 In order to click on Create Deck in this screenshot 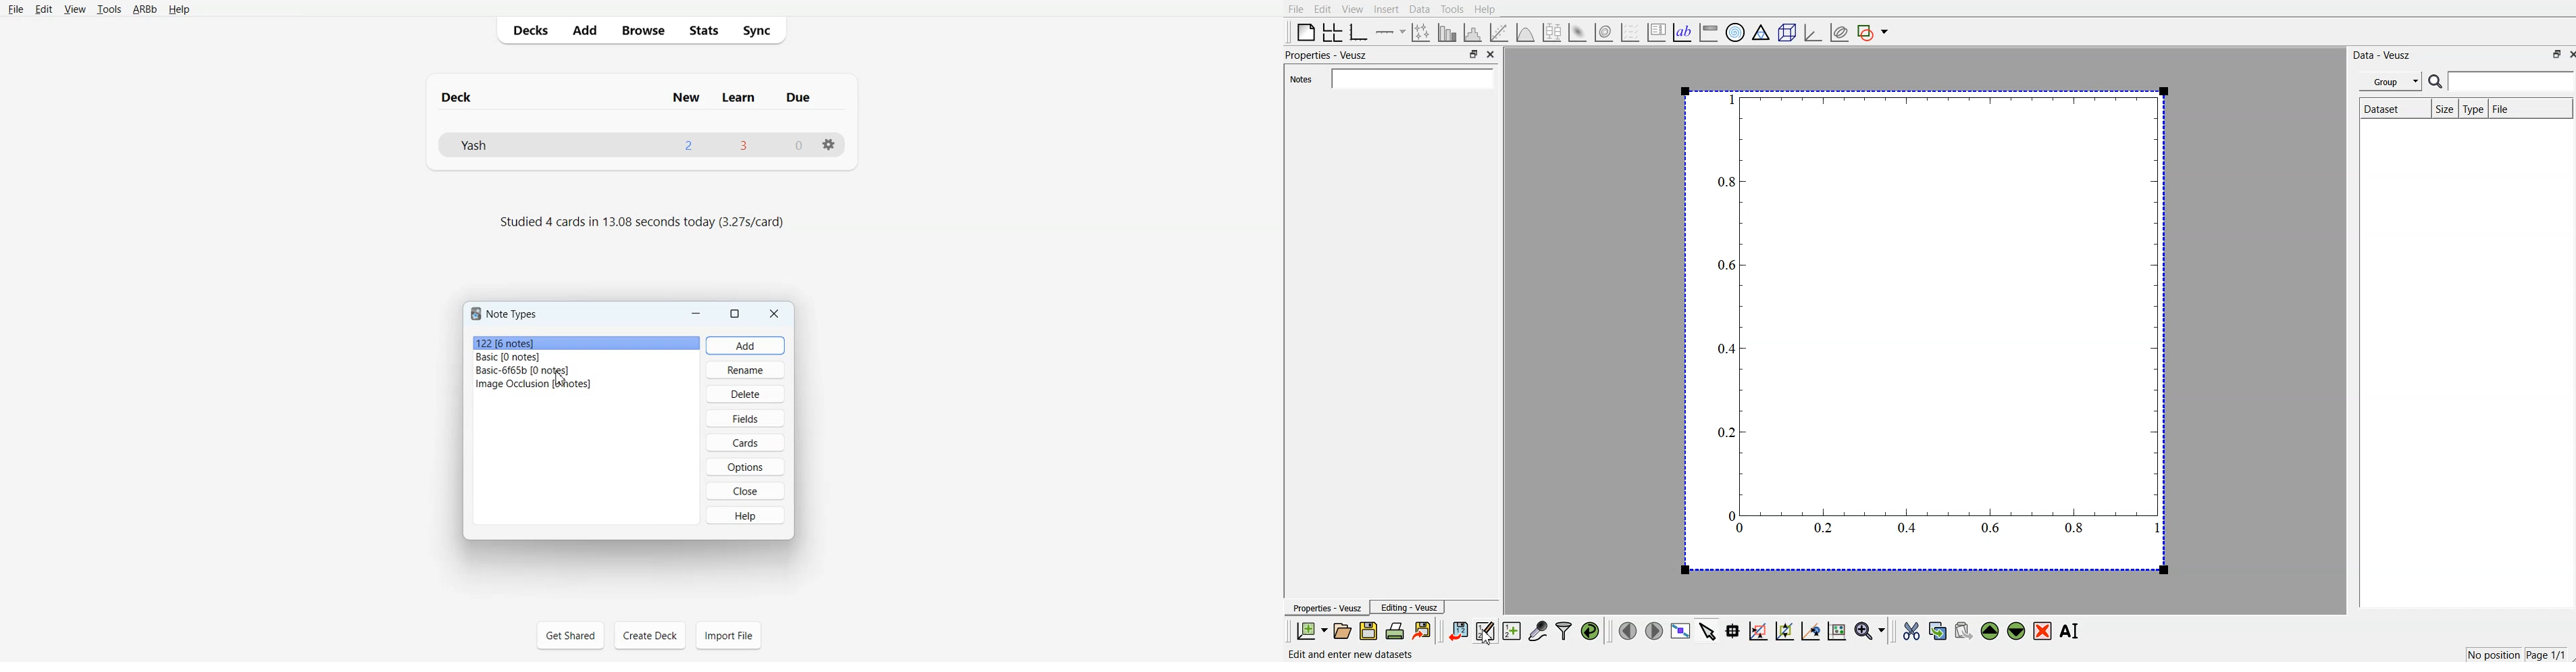, I will do `click(650, 635)`.